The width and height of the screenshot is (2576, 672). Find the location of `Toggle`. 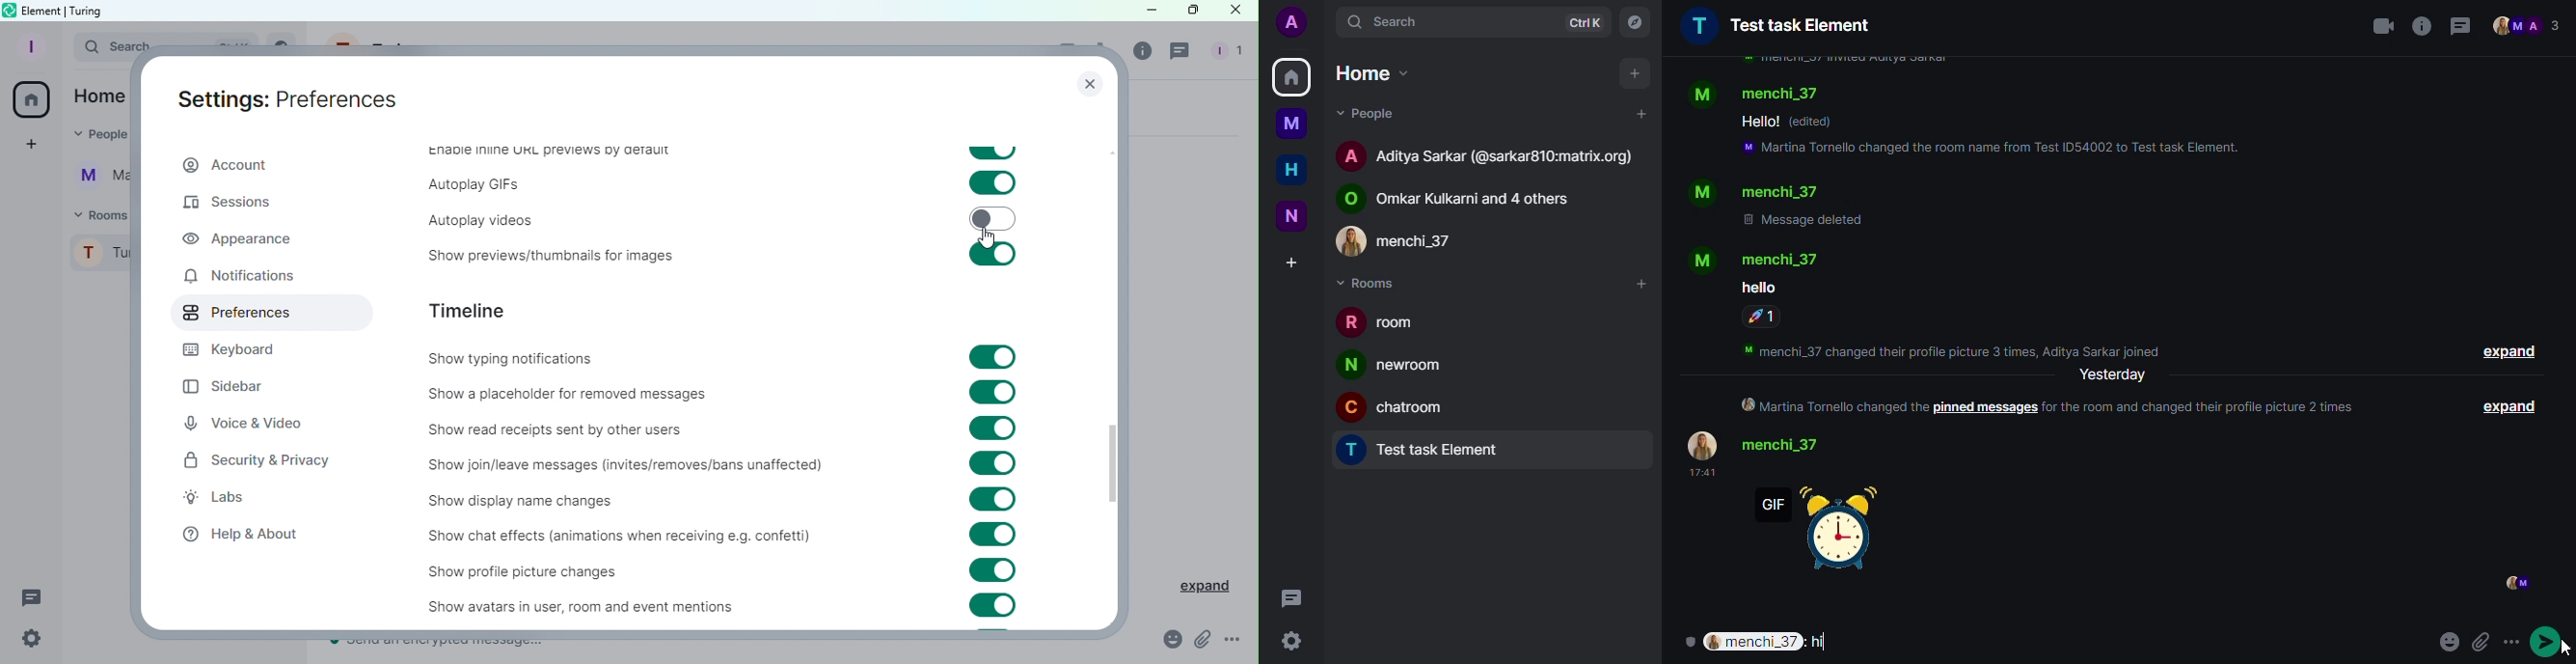

Toggle is located at coordinates (993, 606).